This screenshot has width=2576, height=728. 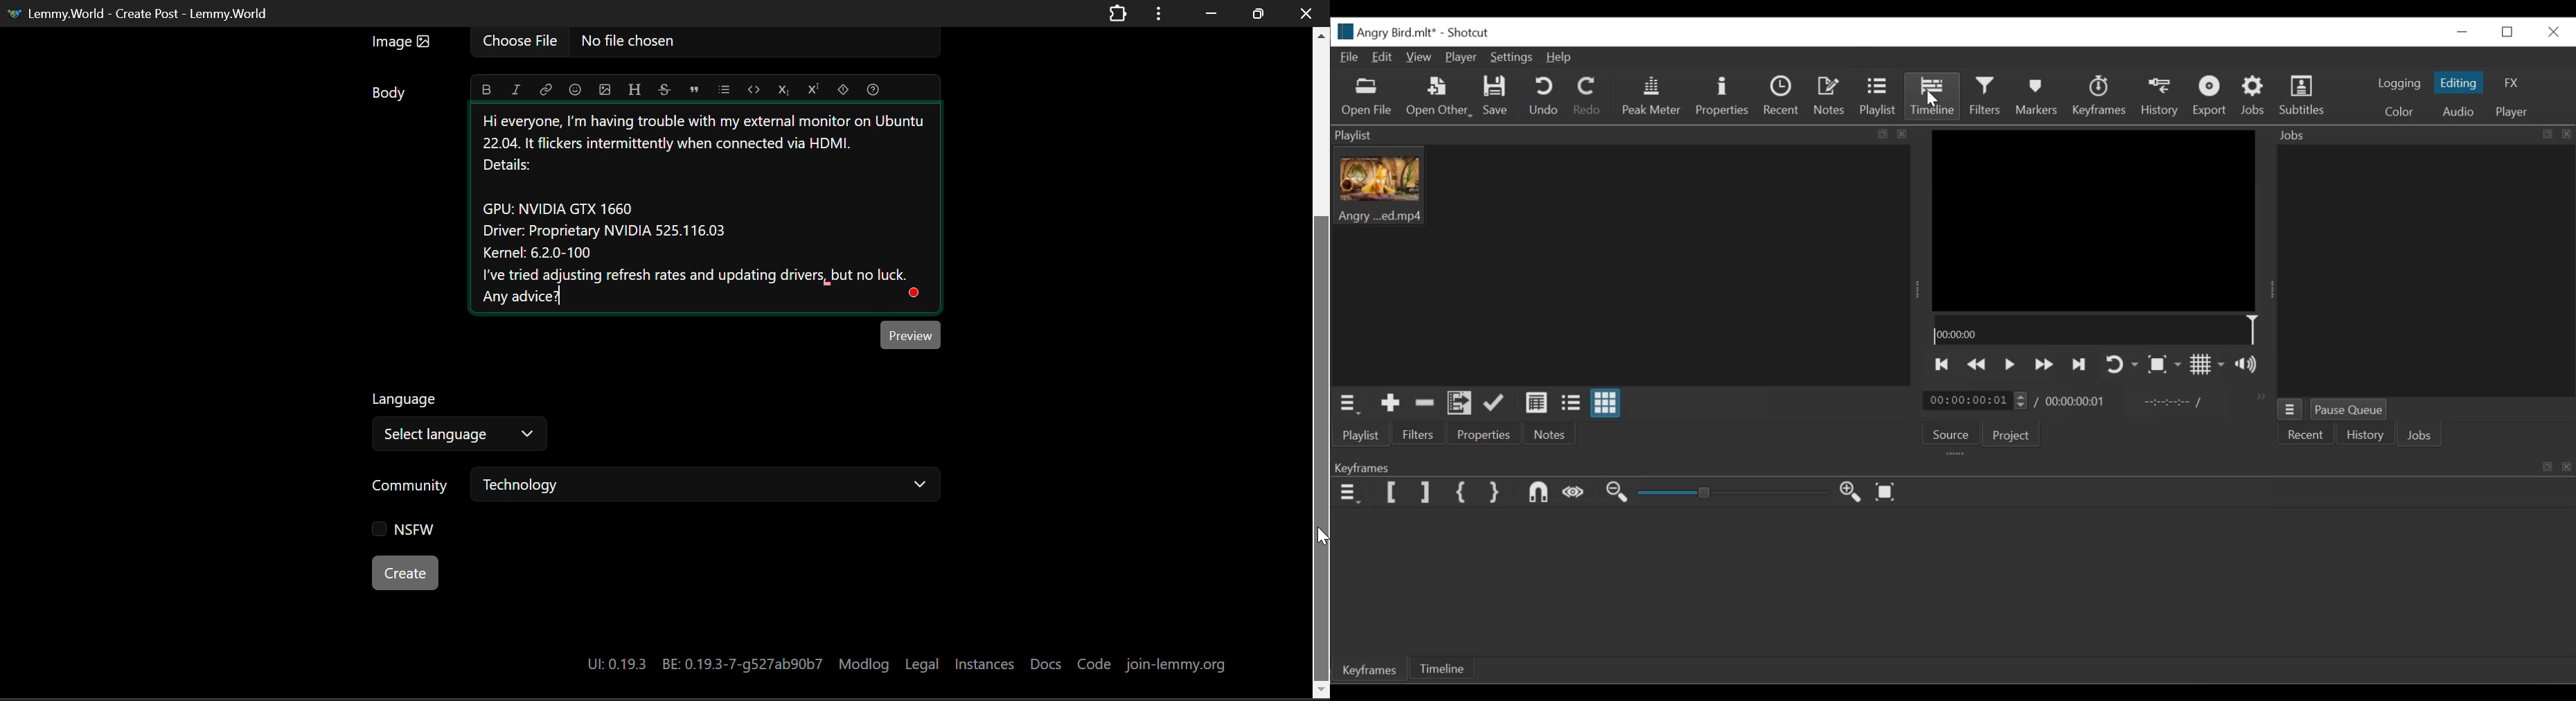 What do you see at coordinates (2255, 95) in the screenshot?
I see `Jobs` at bounding box center [2255, 95].